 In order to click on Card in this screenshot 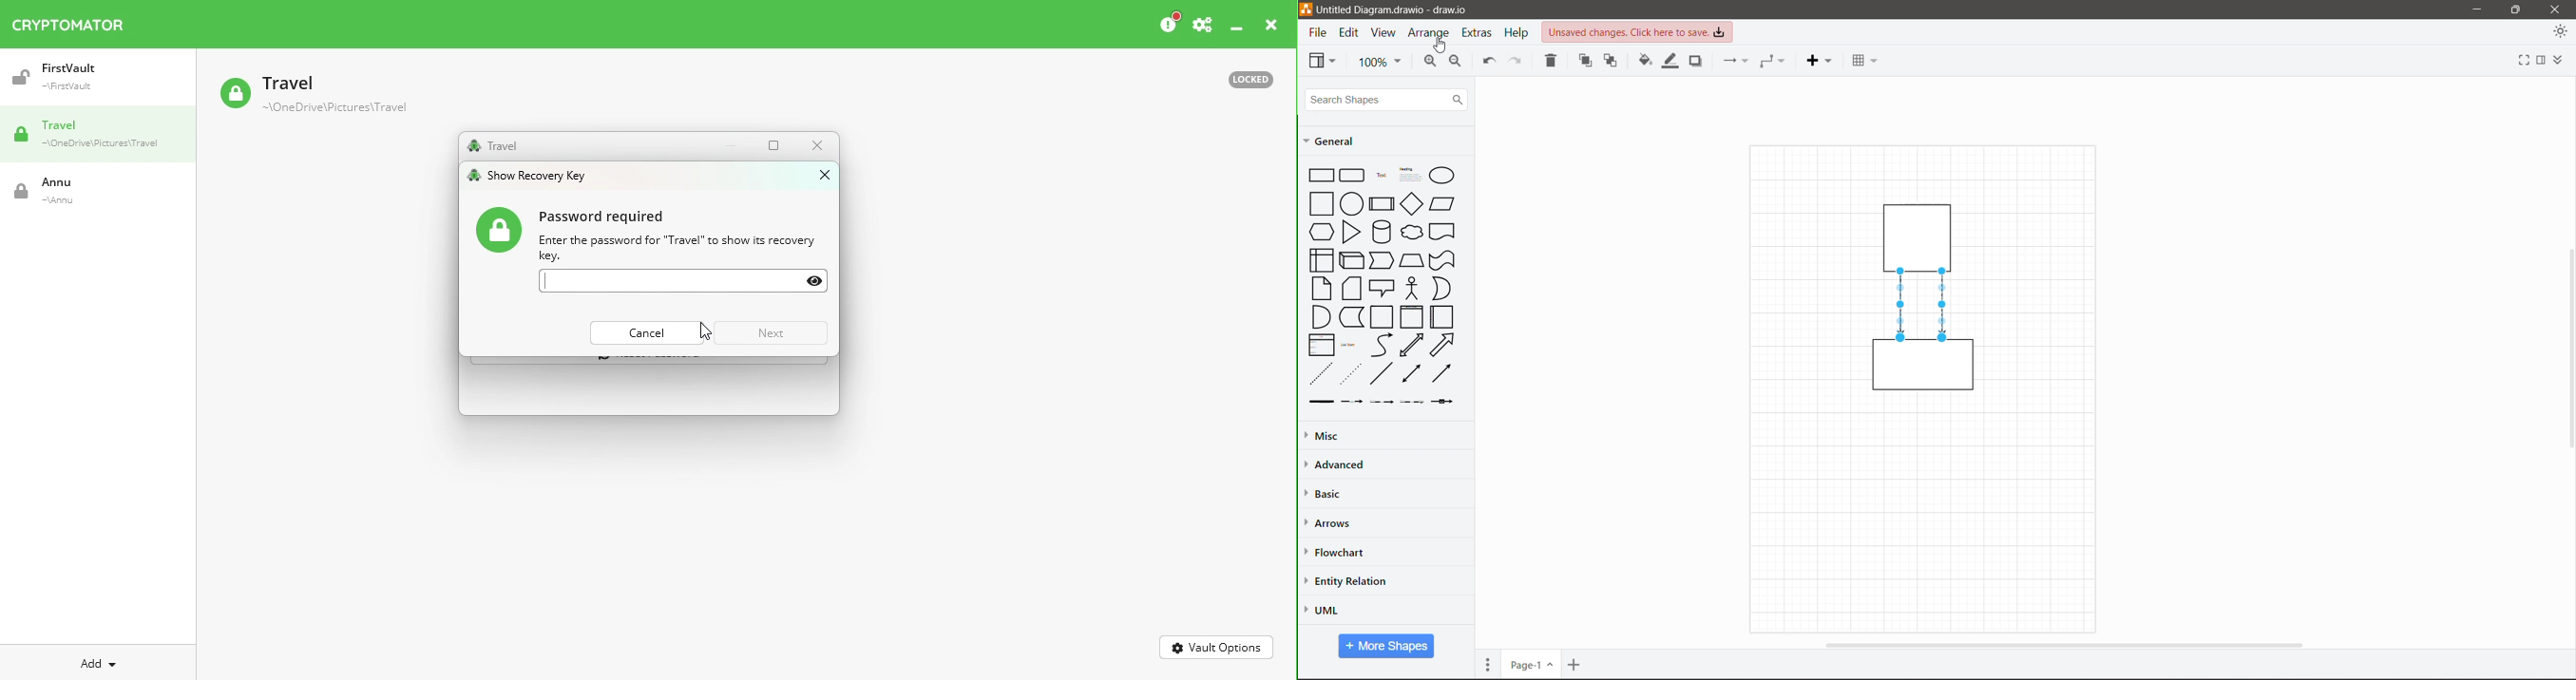, I will do `click(1351, 288)`.